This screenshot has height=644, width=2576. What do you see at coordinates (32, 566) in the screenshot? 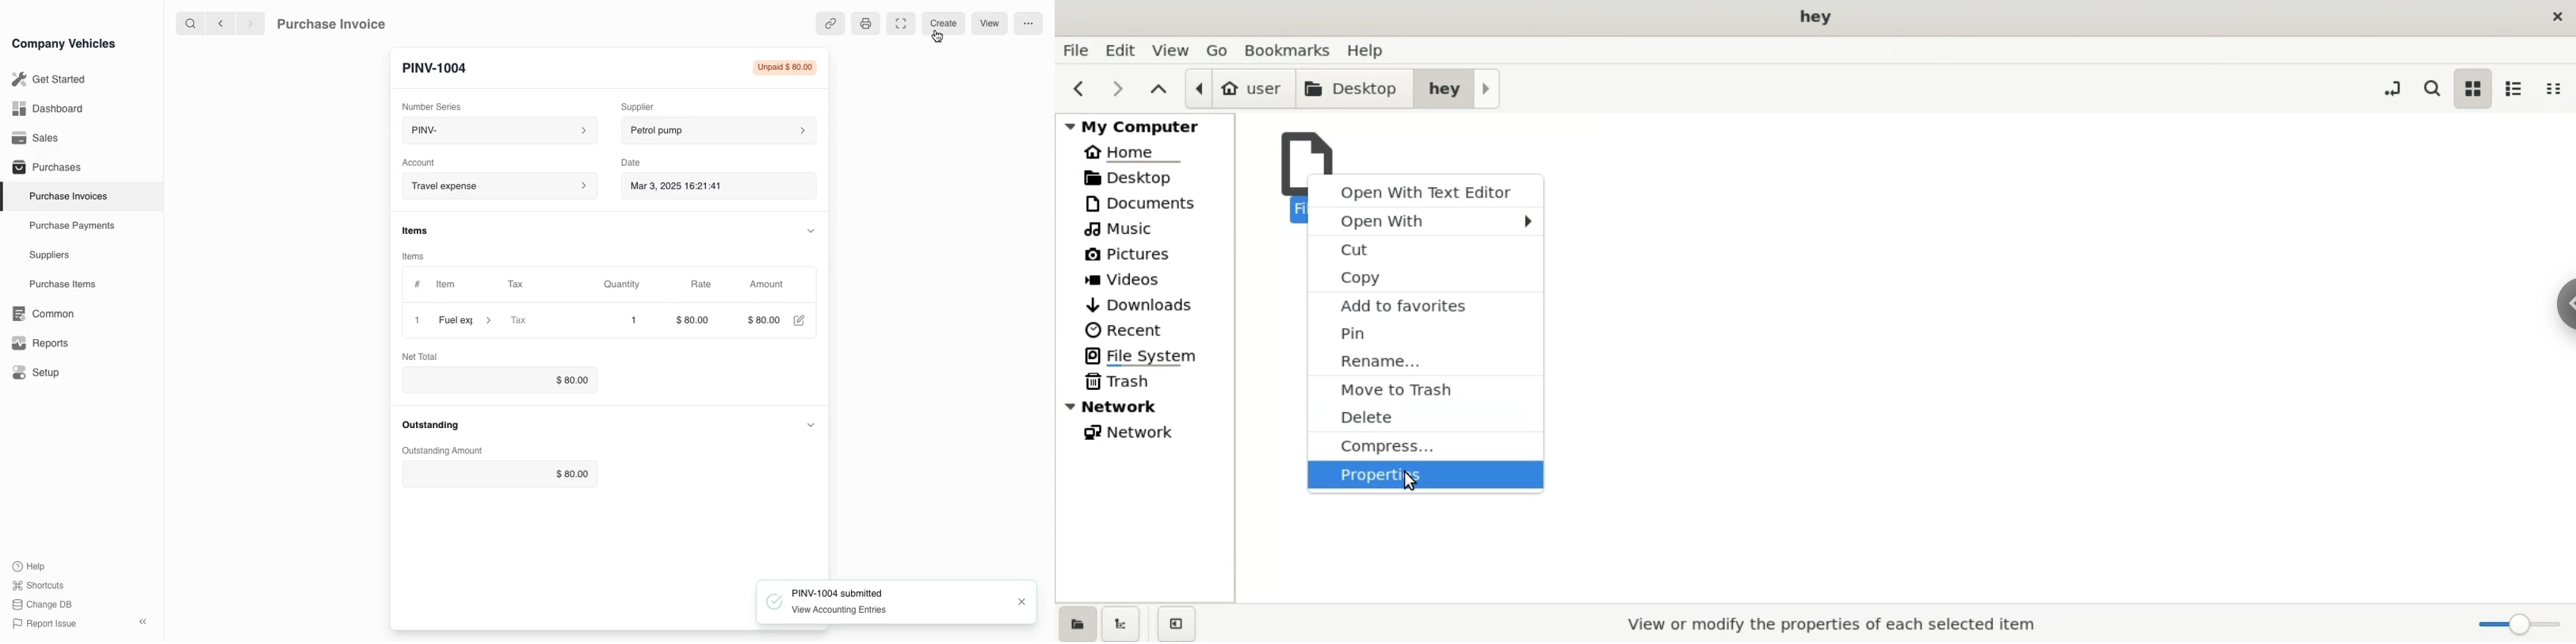
I see `Help` at bounding box center [32, 566].